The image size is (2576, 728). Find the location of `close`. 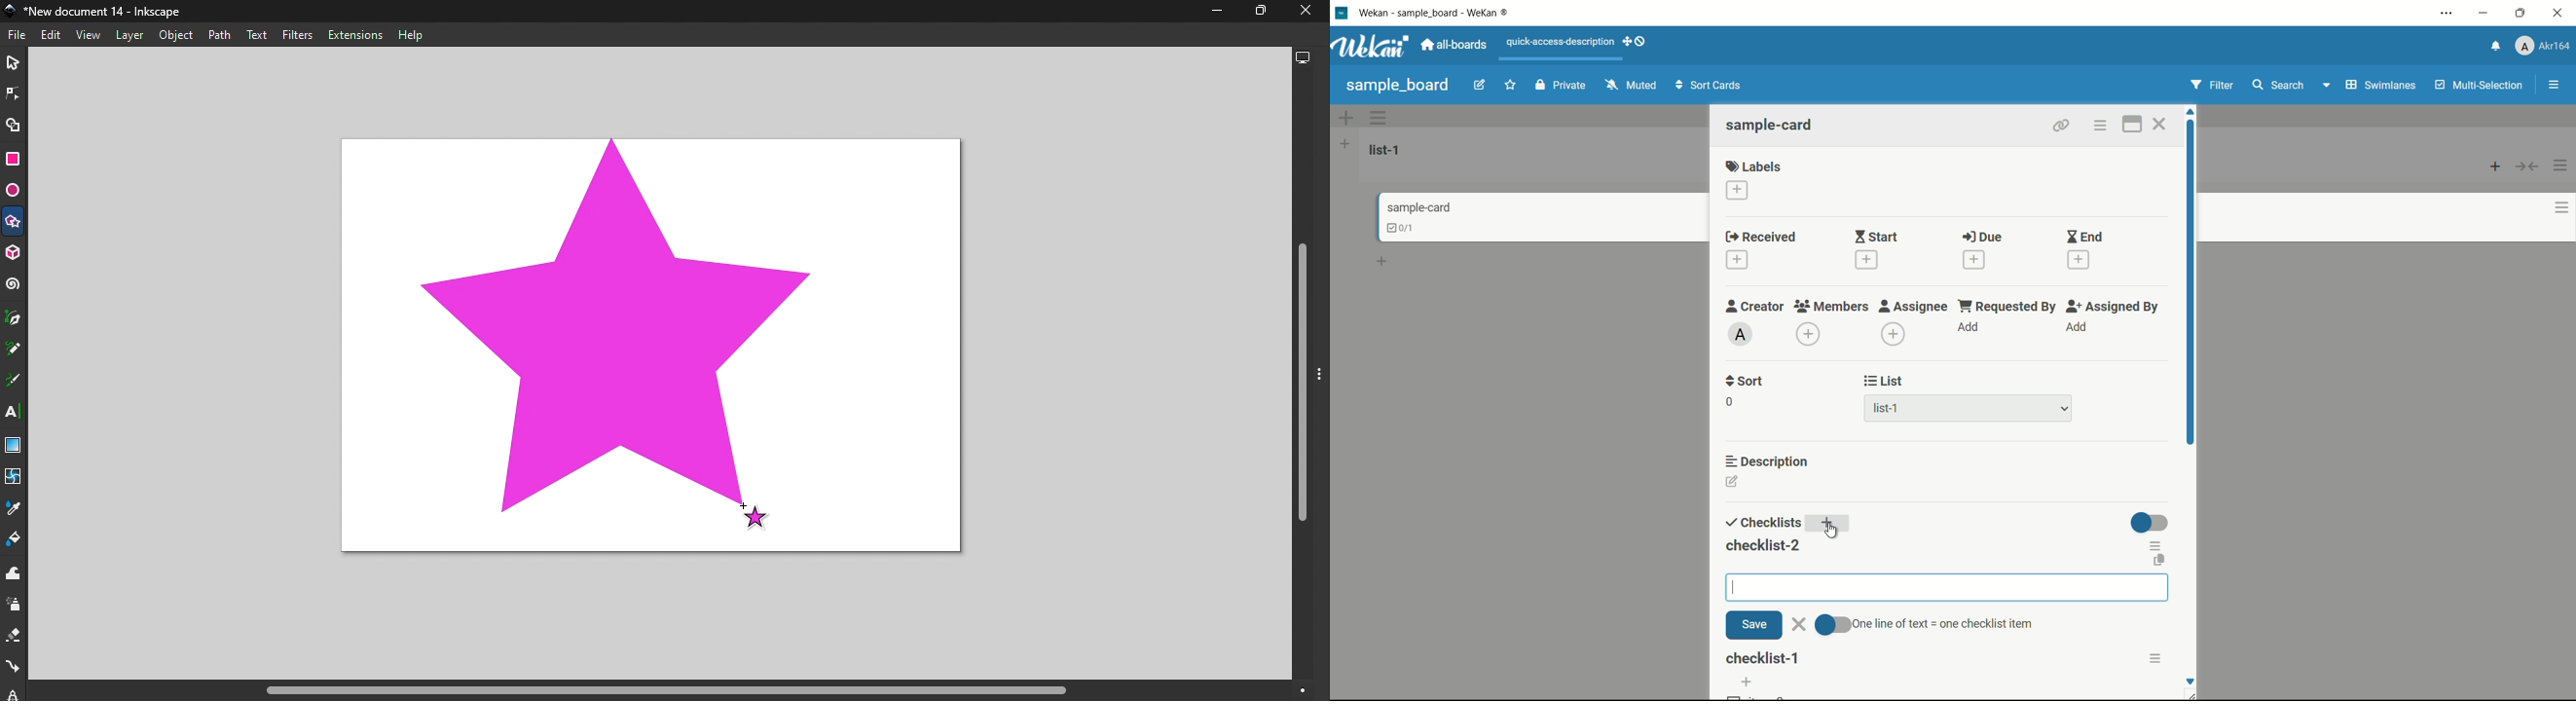

close is located at coordinates (1301, 12).